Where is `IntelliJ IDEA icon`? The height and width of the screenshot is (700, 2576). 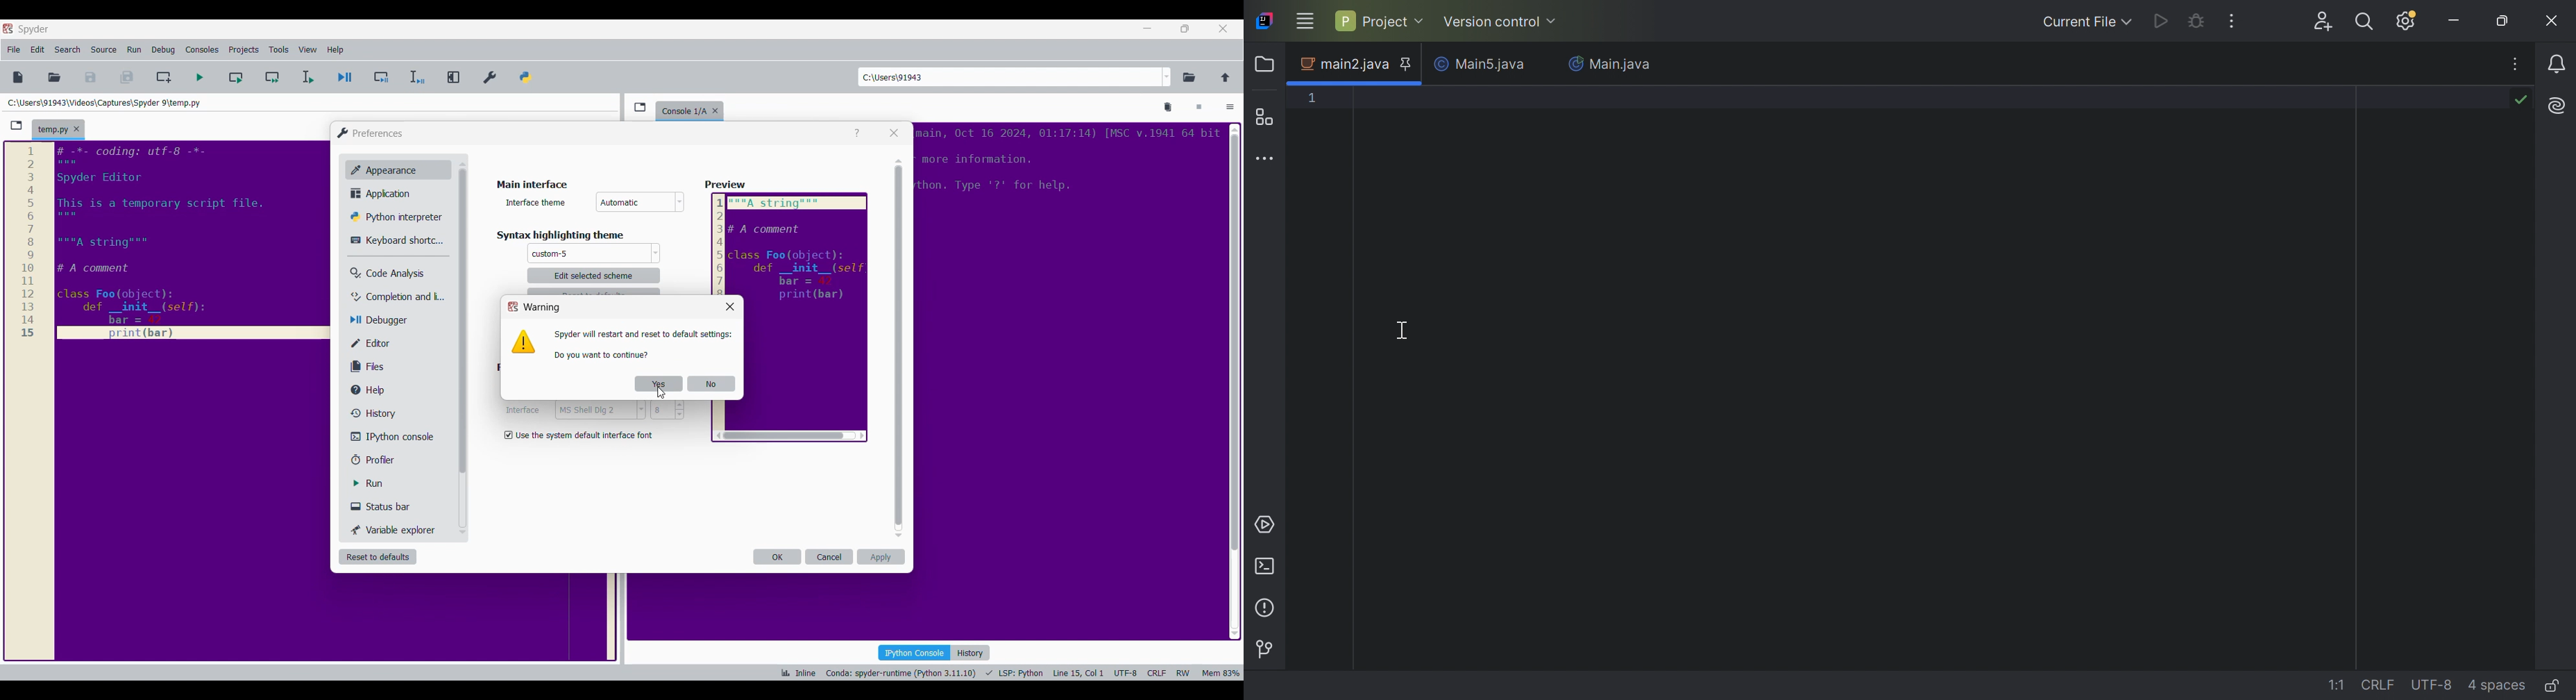
IntelliJ IDEA icon is located at coordinates (1264, 21).